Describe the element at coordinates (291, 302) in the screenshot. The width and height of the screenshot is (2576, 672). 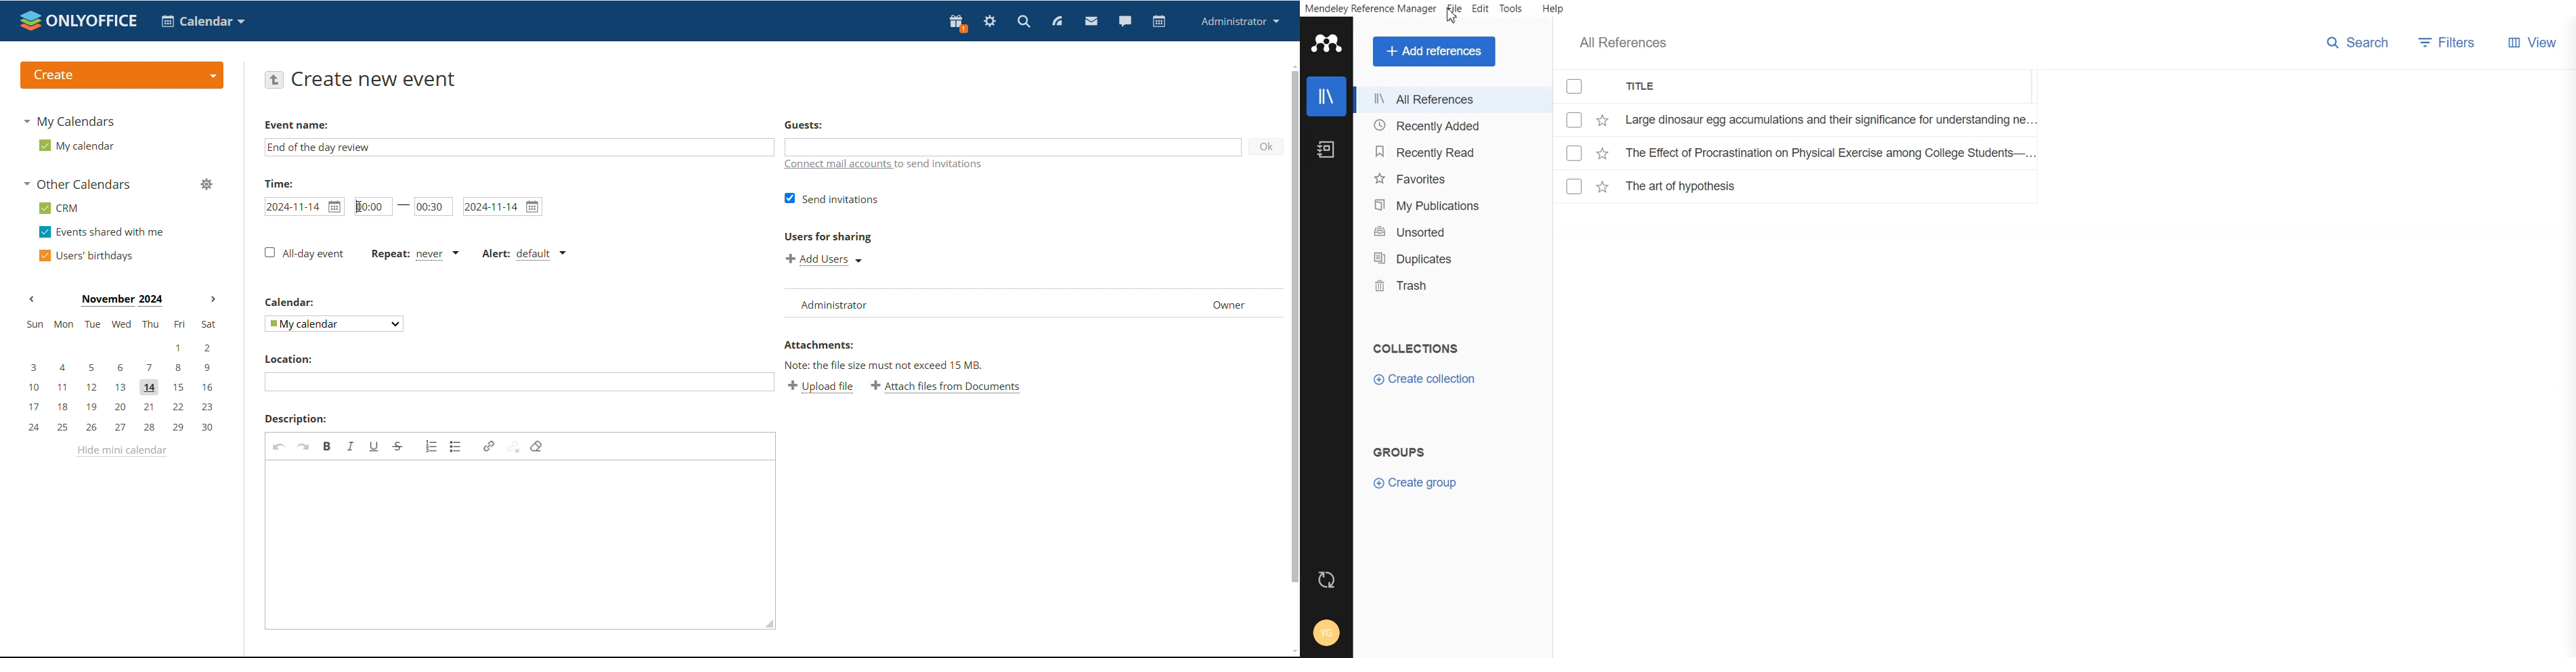
I see `calendar` at that location.